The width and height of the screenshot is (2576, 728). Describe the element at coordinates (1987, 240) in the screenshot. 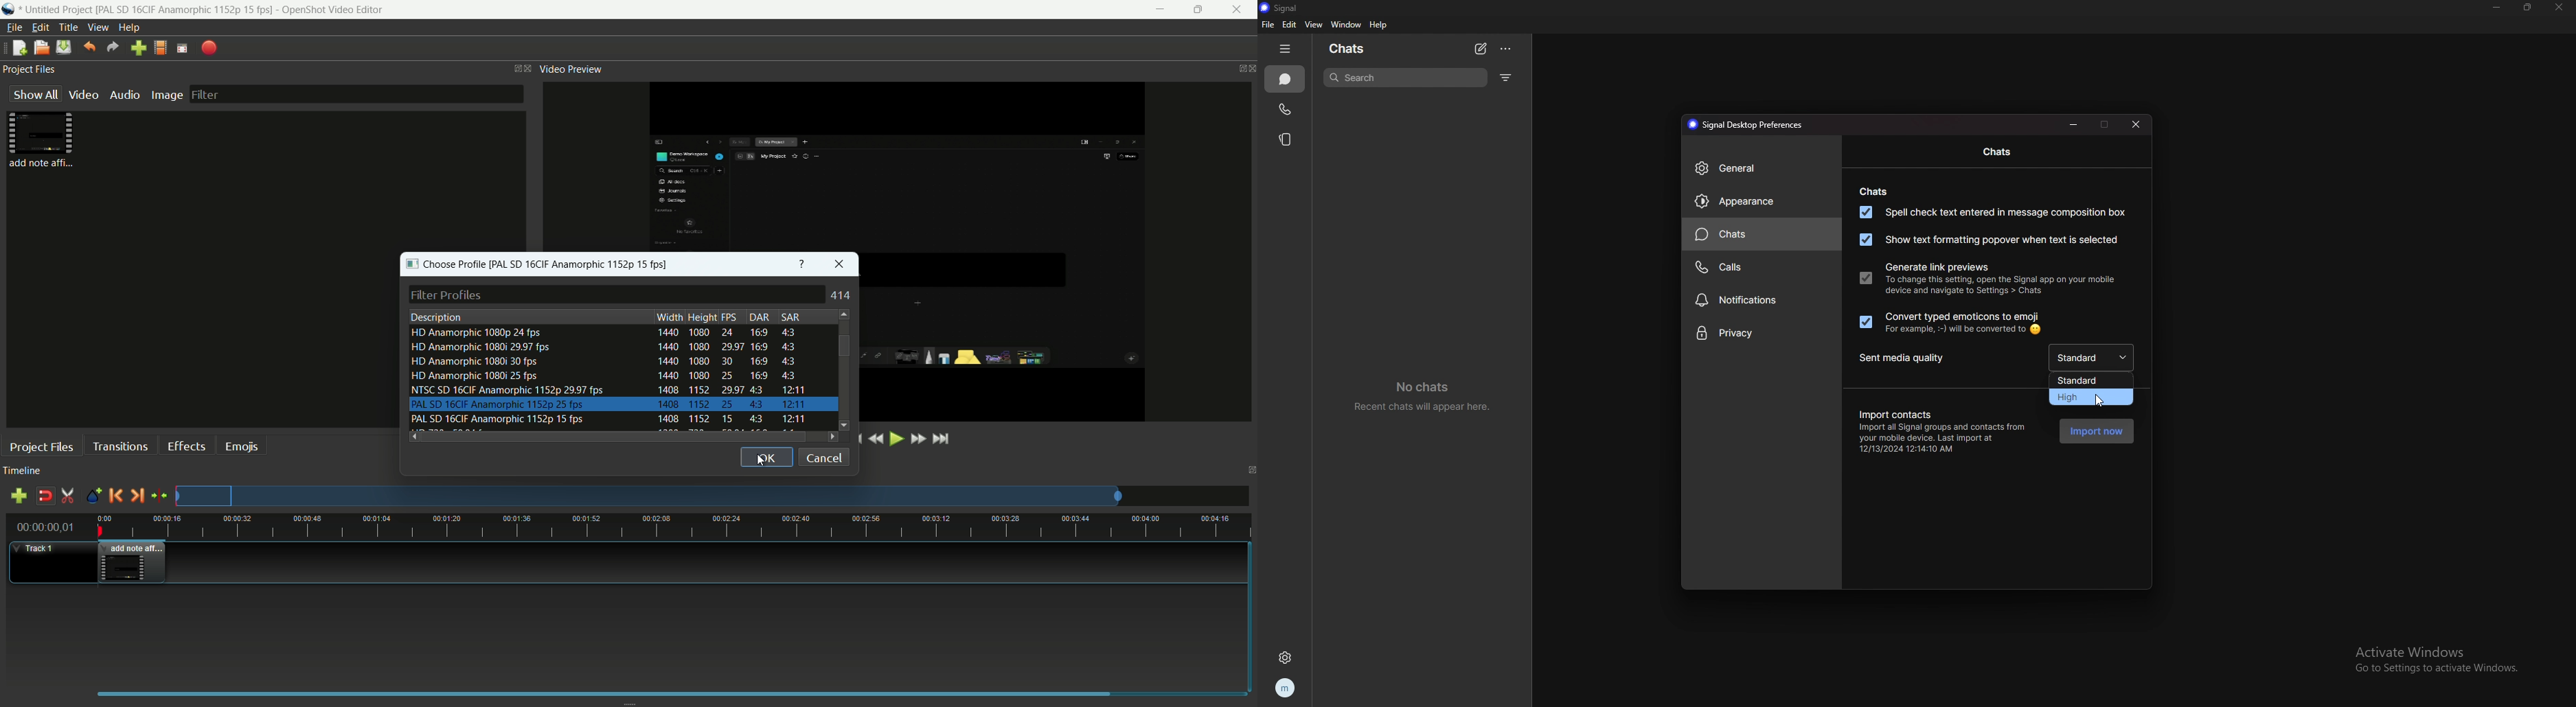

I see `show text formatting popover when text is selected` at that location.